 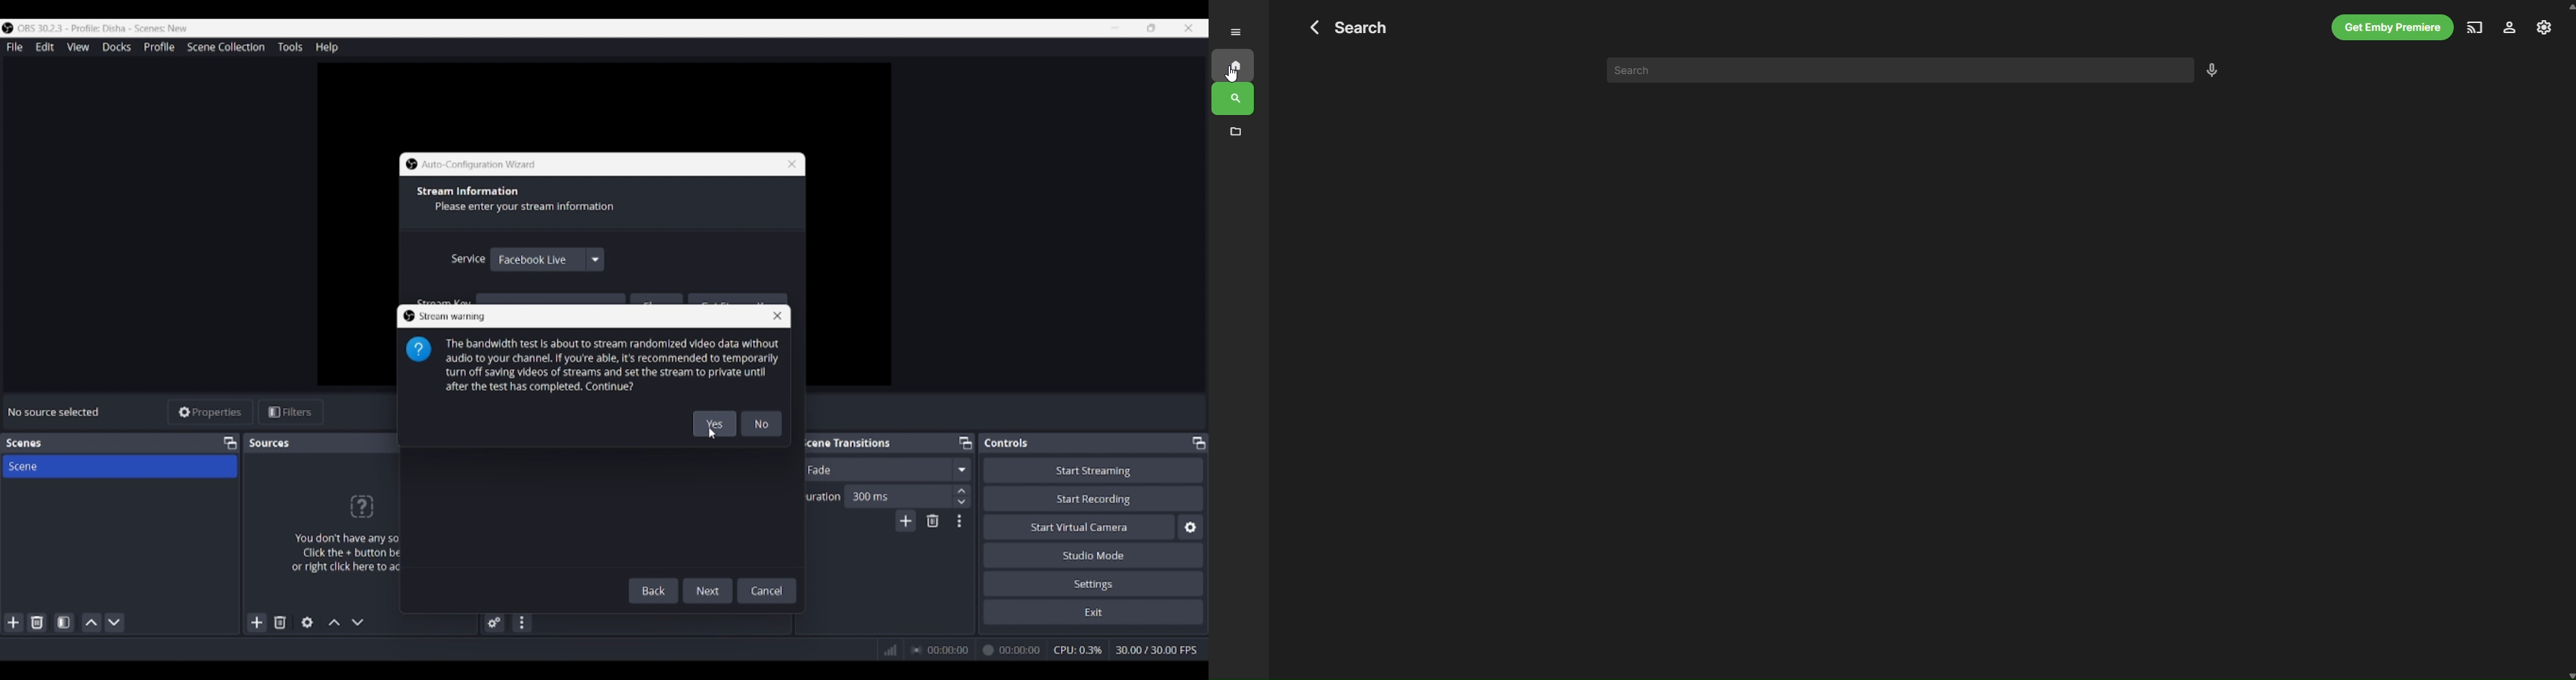 What do you see at coordinates (1094, 555) in the screenshot?
I see `Studio mode` at bounding box center [1094, 555].